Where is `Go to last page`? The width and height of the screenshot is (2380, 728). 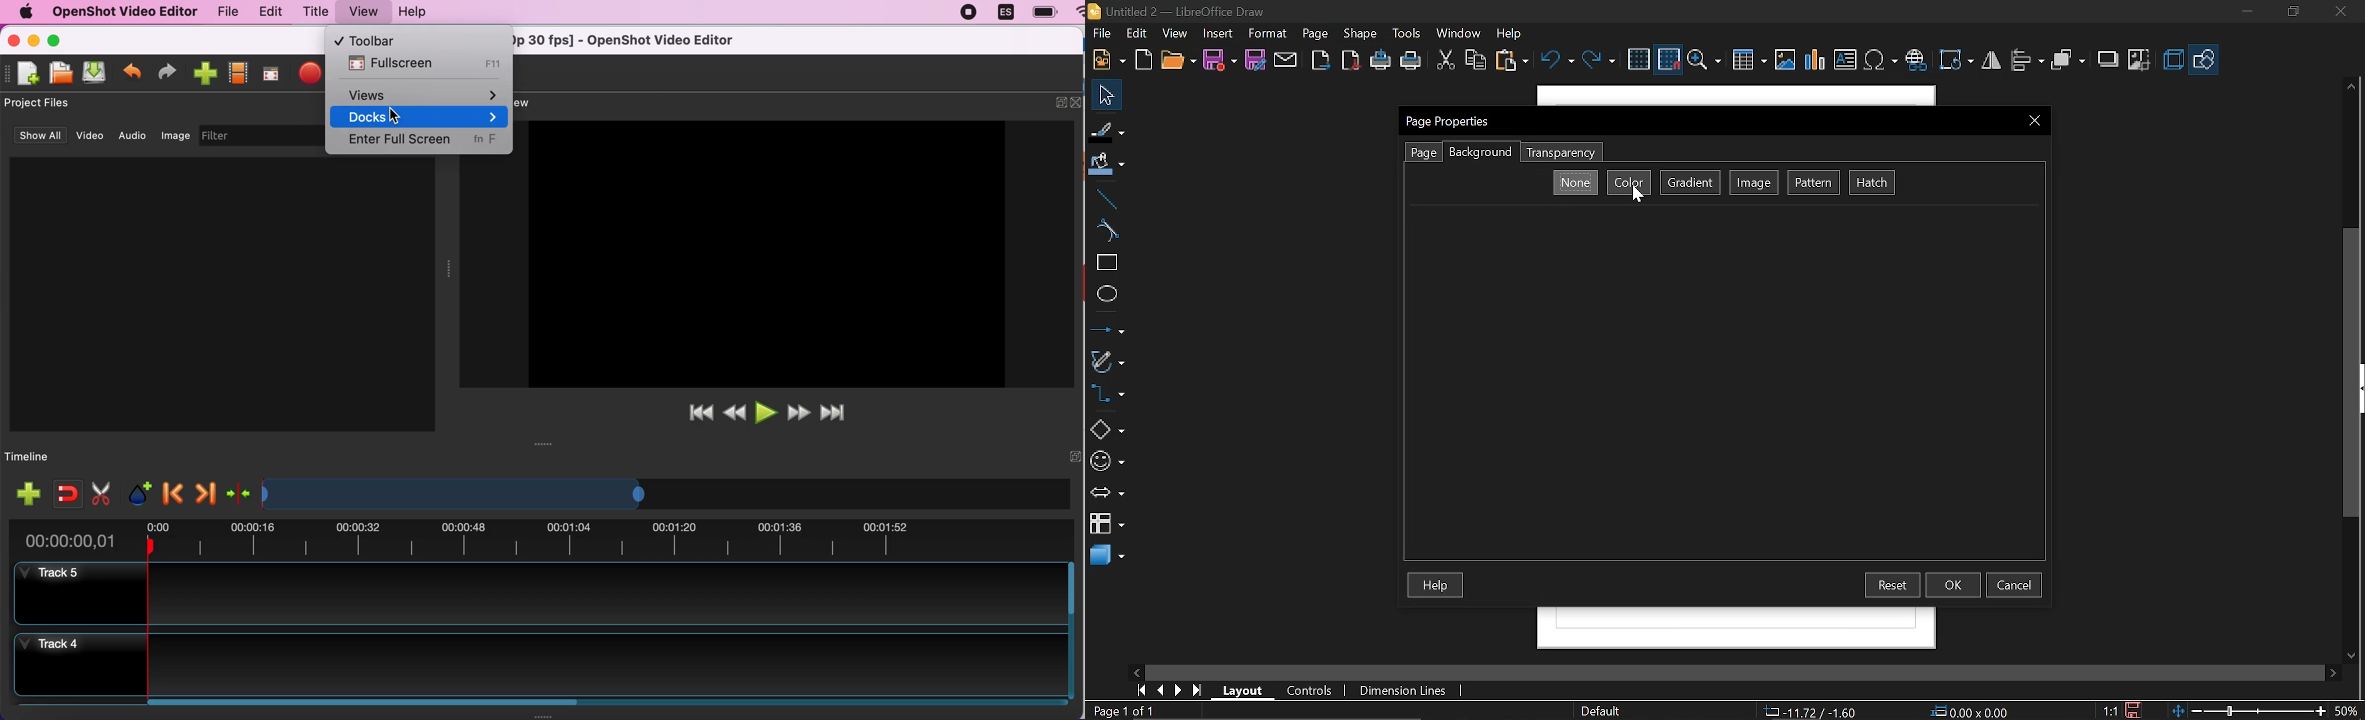 Go to last page is located at coordinates (1200, 691).